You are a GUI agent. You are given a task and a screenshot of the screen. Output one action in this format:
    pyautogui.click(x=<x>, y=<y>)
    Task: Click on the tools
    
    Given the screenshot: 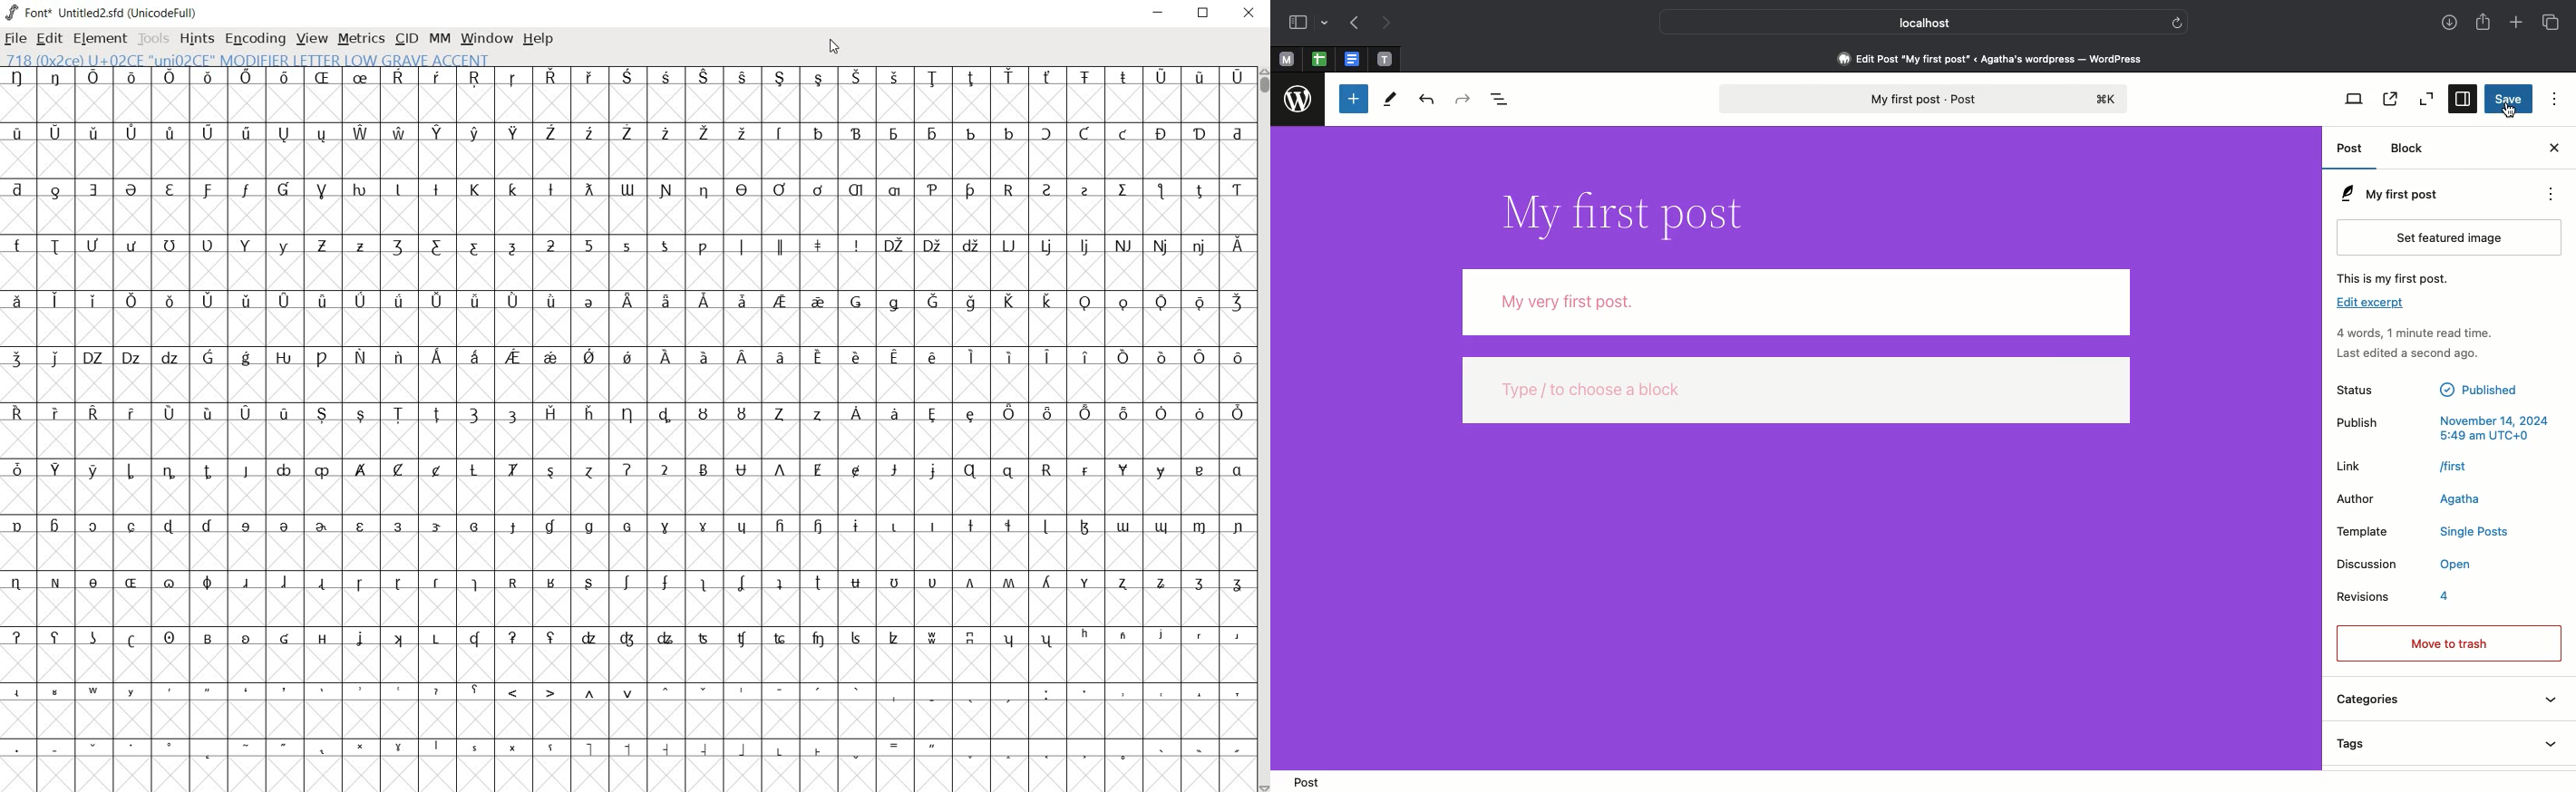 What is the action you would take?
    pyautogui.click(x=155, y=40)
    